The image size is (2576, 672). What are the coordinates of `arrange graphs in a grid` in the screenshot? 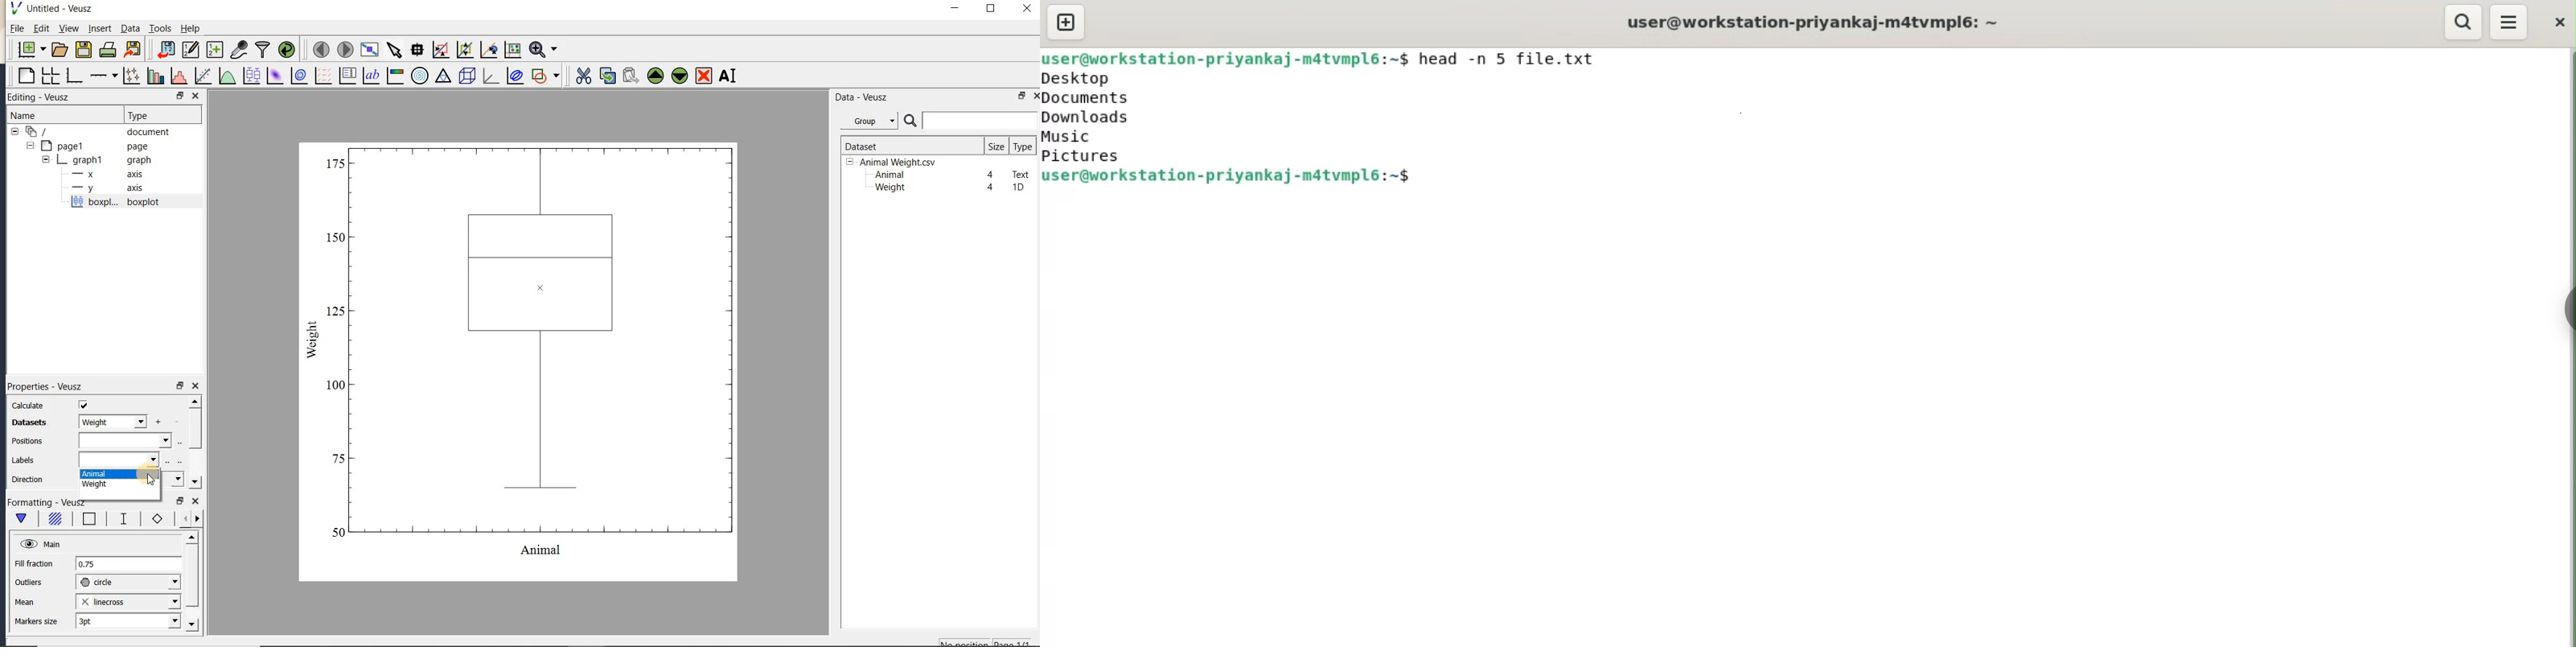 It's located at (50, 76).